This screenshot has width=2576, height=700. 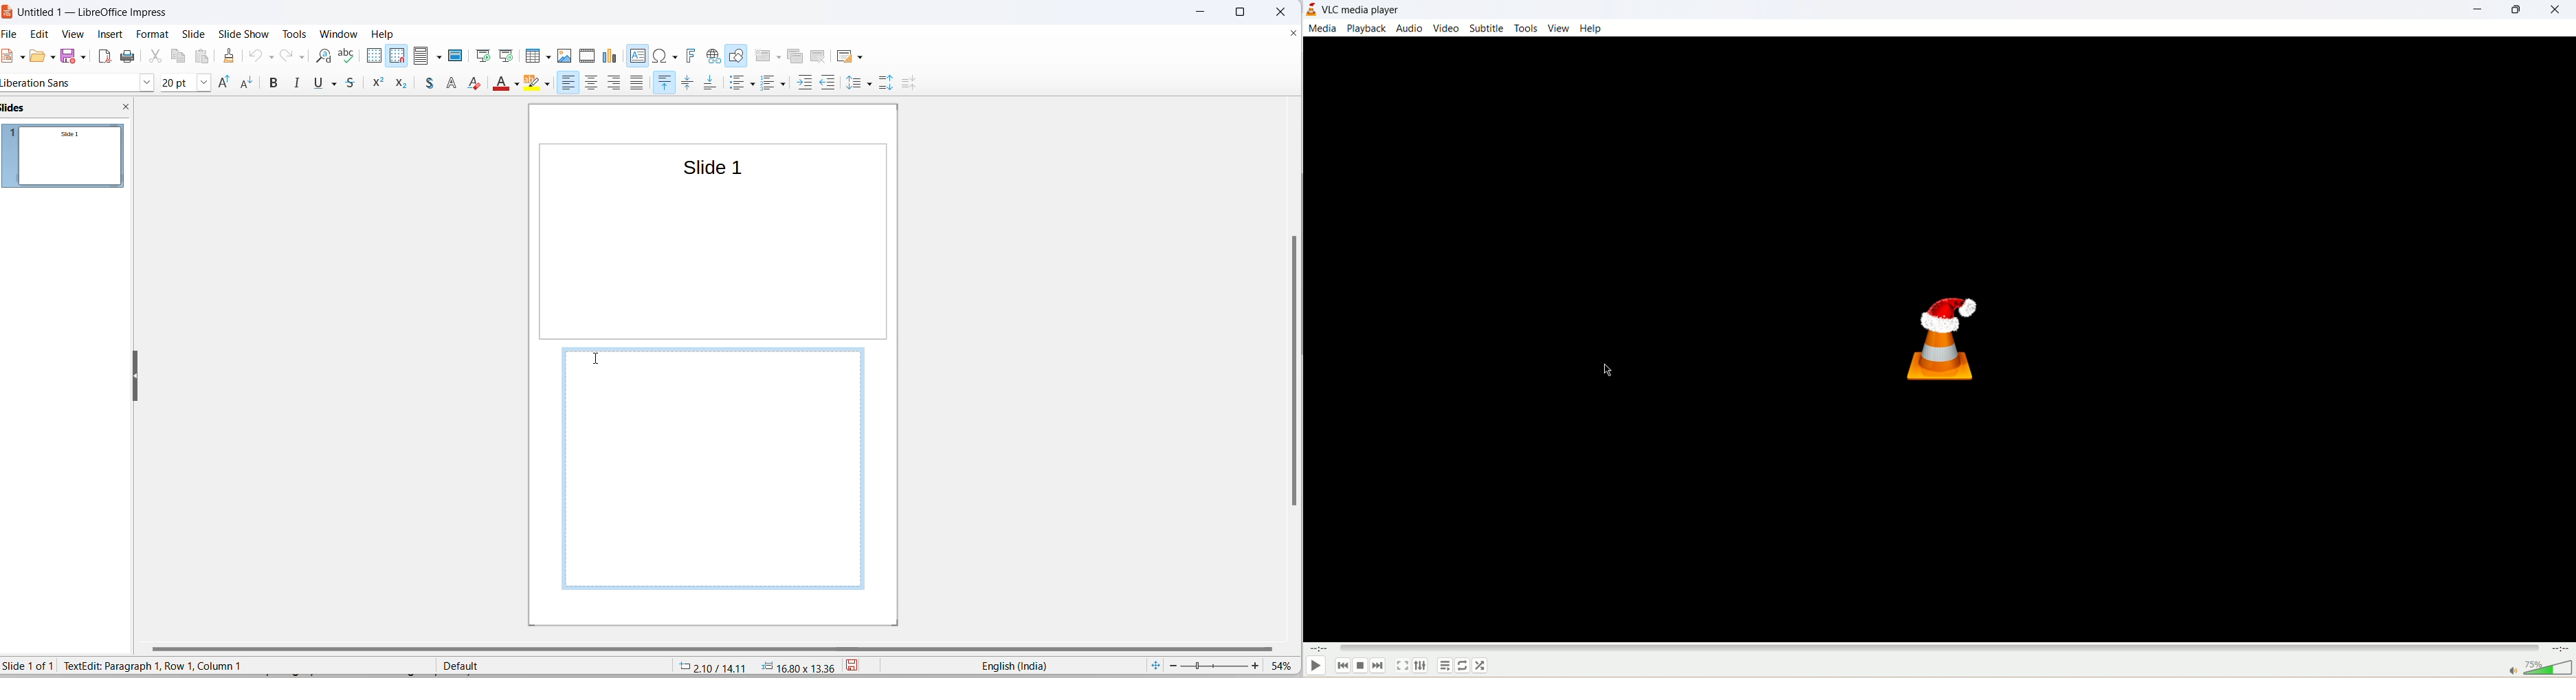 What do you see at coordinates (205, 56) in the screenshot?
I see `paste ` at bounding box center [205, 56].